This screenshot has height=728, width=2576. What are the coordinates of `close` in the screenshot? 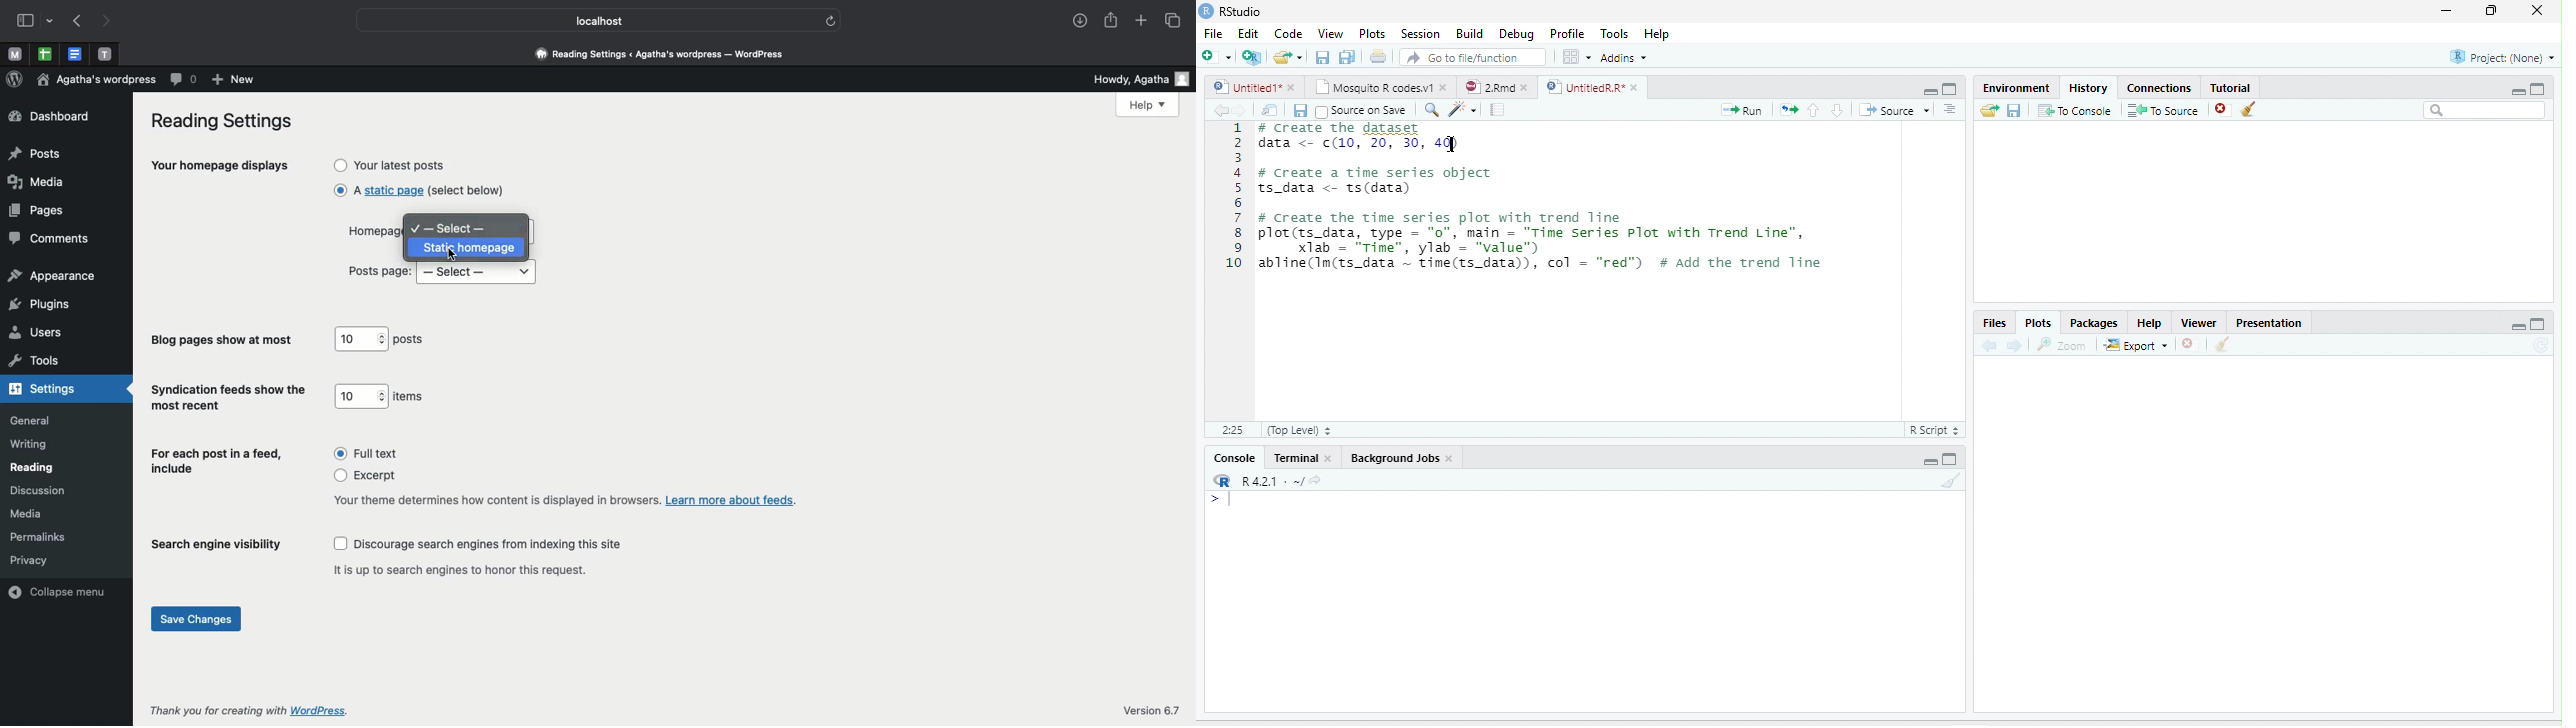 It's located at (1444, 87).